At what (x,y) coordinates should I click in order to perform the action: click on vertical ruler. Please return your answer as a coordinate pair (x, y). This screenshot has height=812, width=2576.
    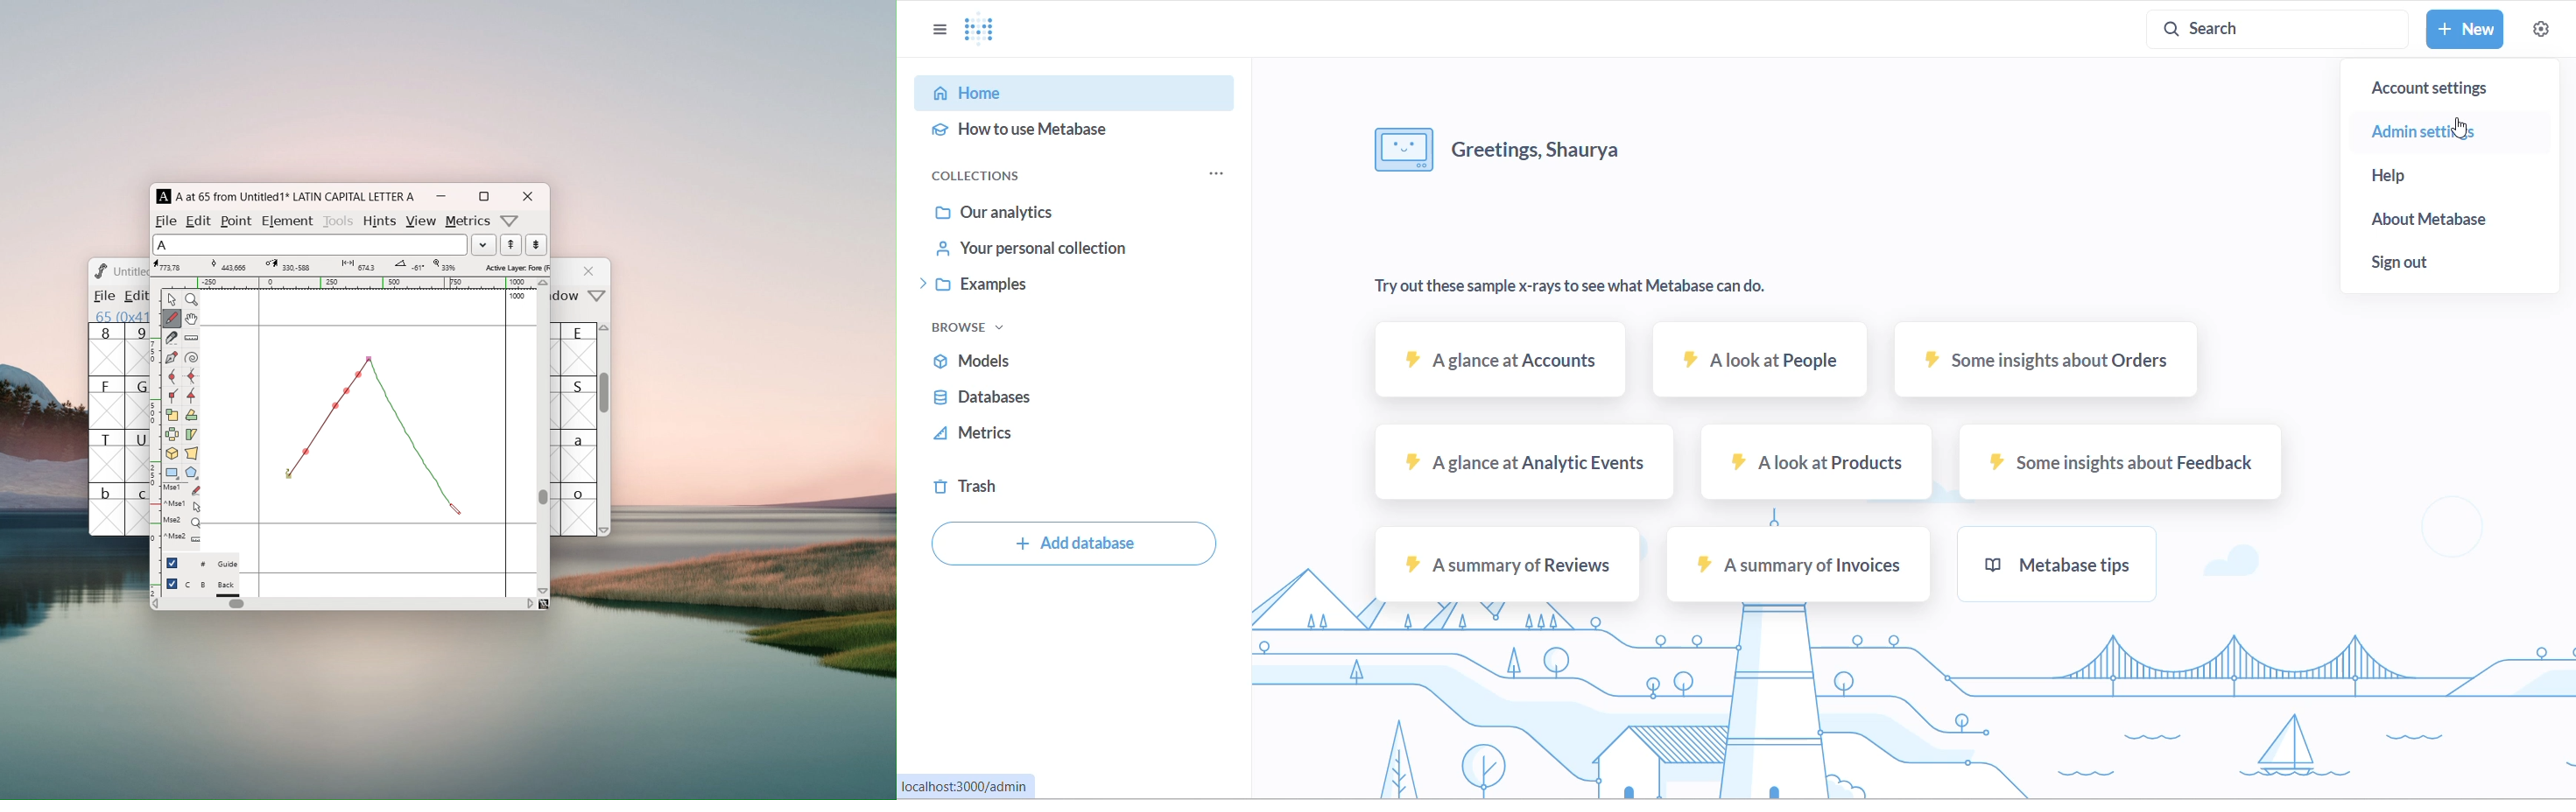
    Looking at the image, I should click on (155, 441).